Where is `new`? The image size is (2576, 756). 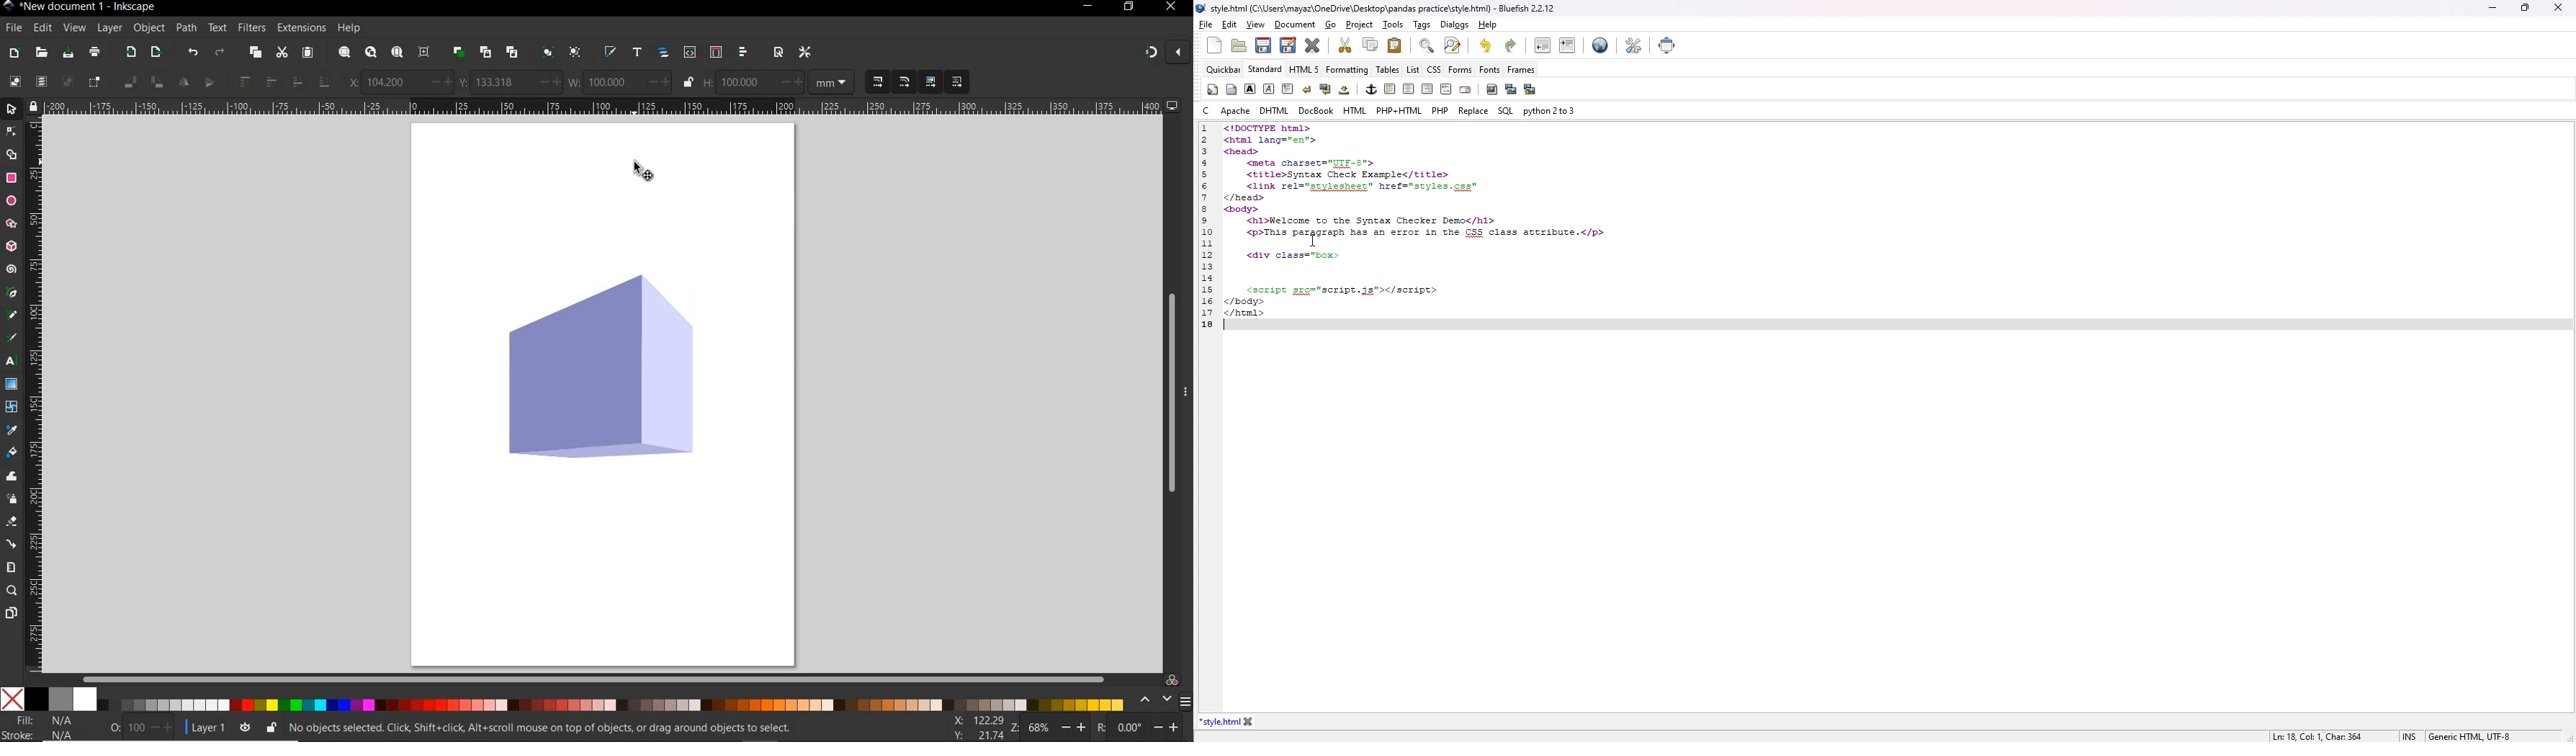
new is located at coordinates (13, 52).